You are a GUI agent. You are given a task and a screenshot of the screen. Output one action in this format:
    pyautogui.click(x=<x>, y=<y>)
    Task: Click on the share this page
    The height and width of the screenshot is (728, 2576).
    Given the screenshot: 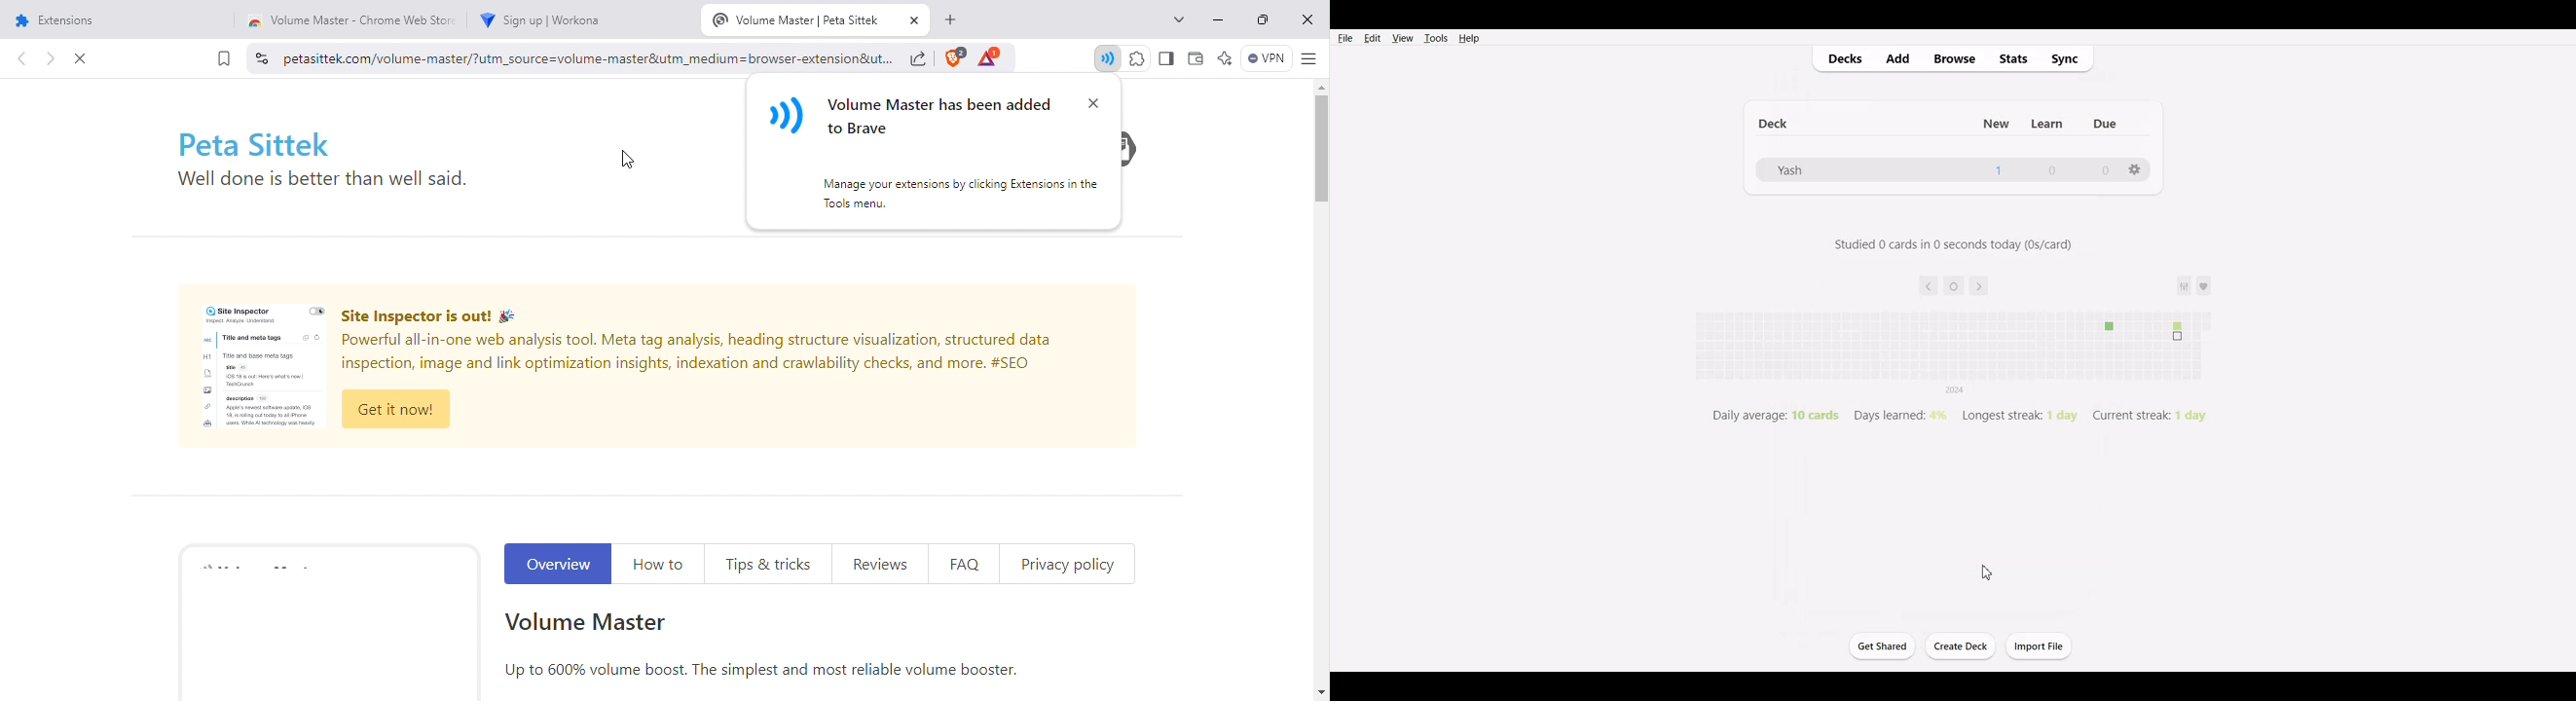 What is the action you would take?
    pyautogui.click(x=923, y=58)
    